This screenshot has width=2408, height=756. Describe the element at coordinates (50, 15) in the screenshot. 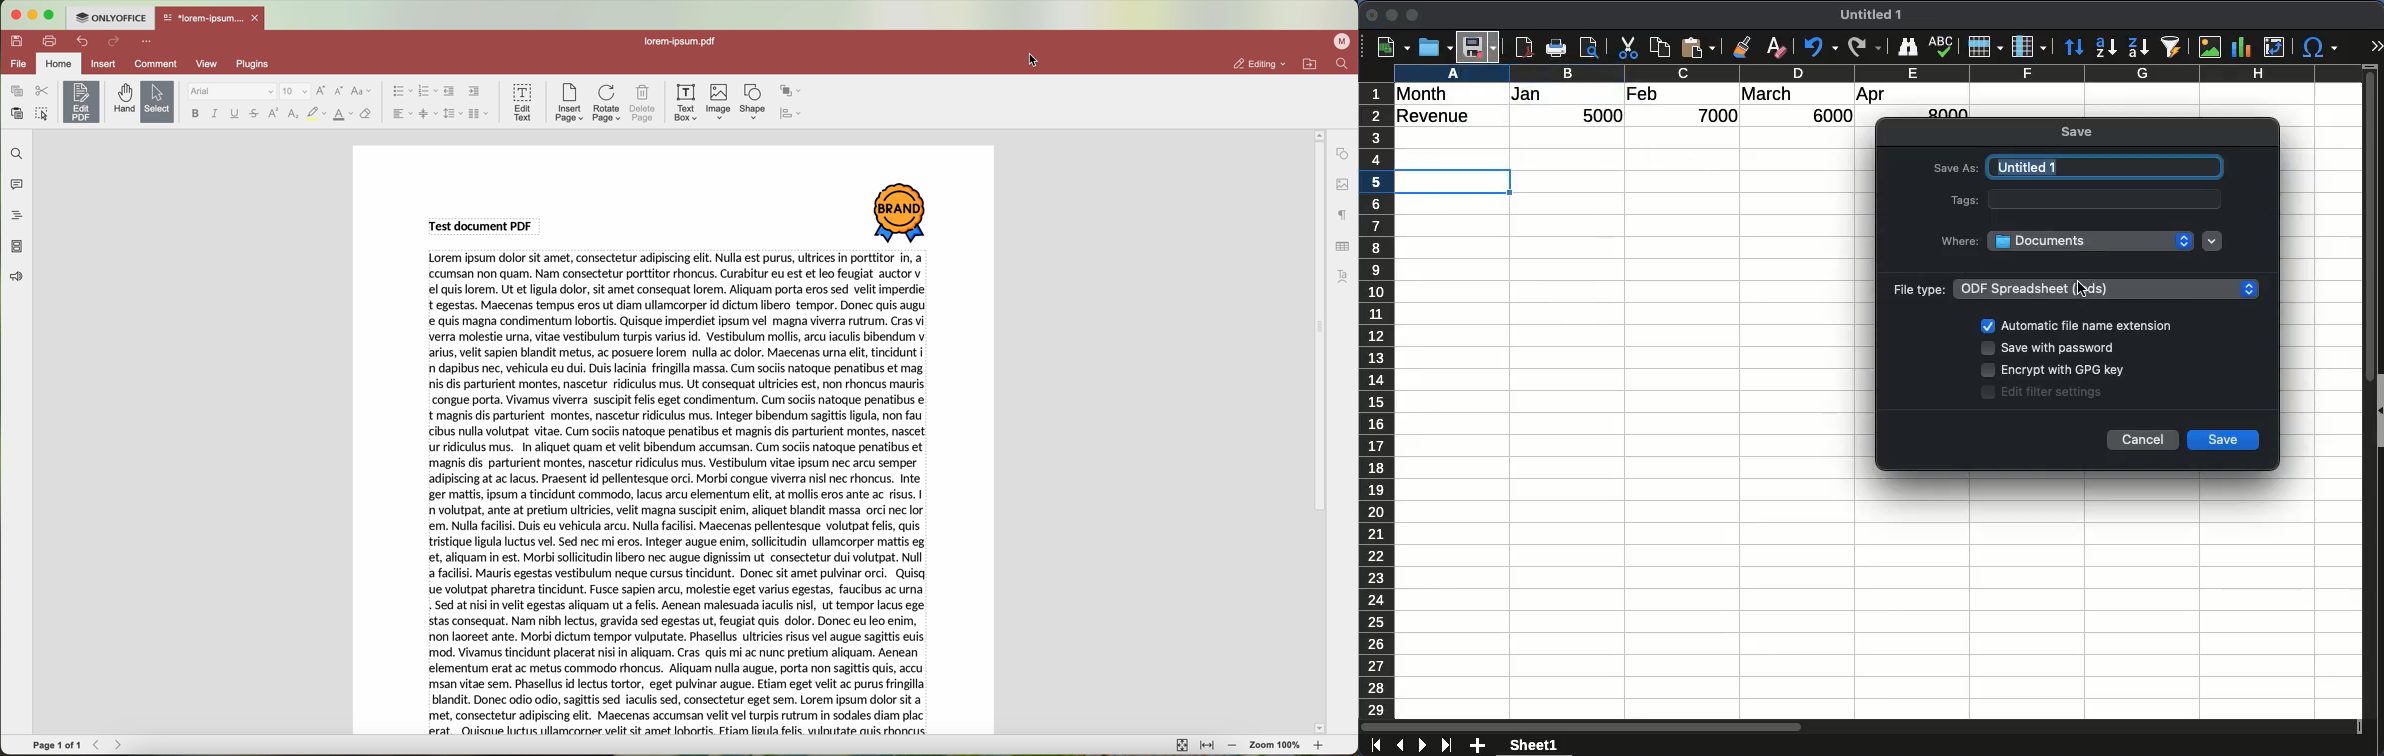

I see `maximize` at that location.